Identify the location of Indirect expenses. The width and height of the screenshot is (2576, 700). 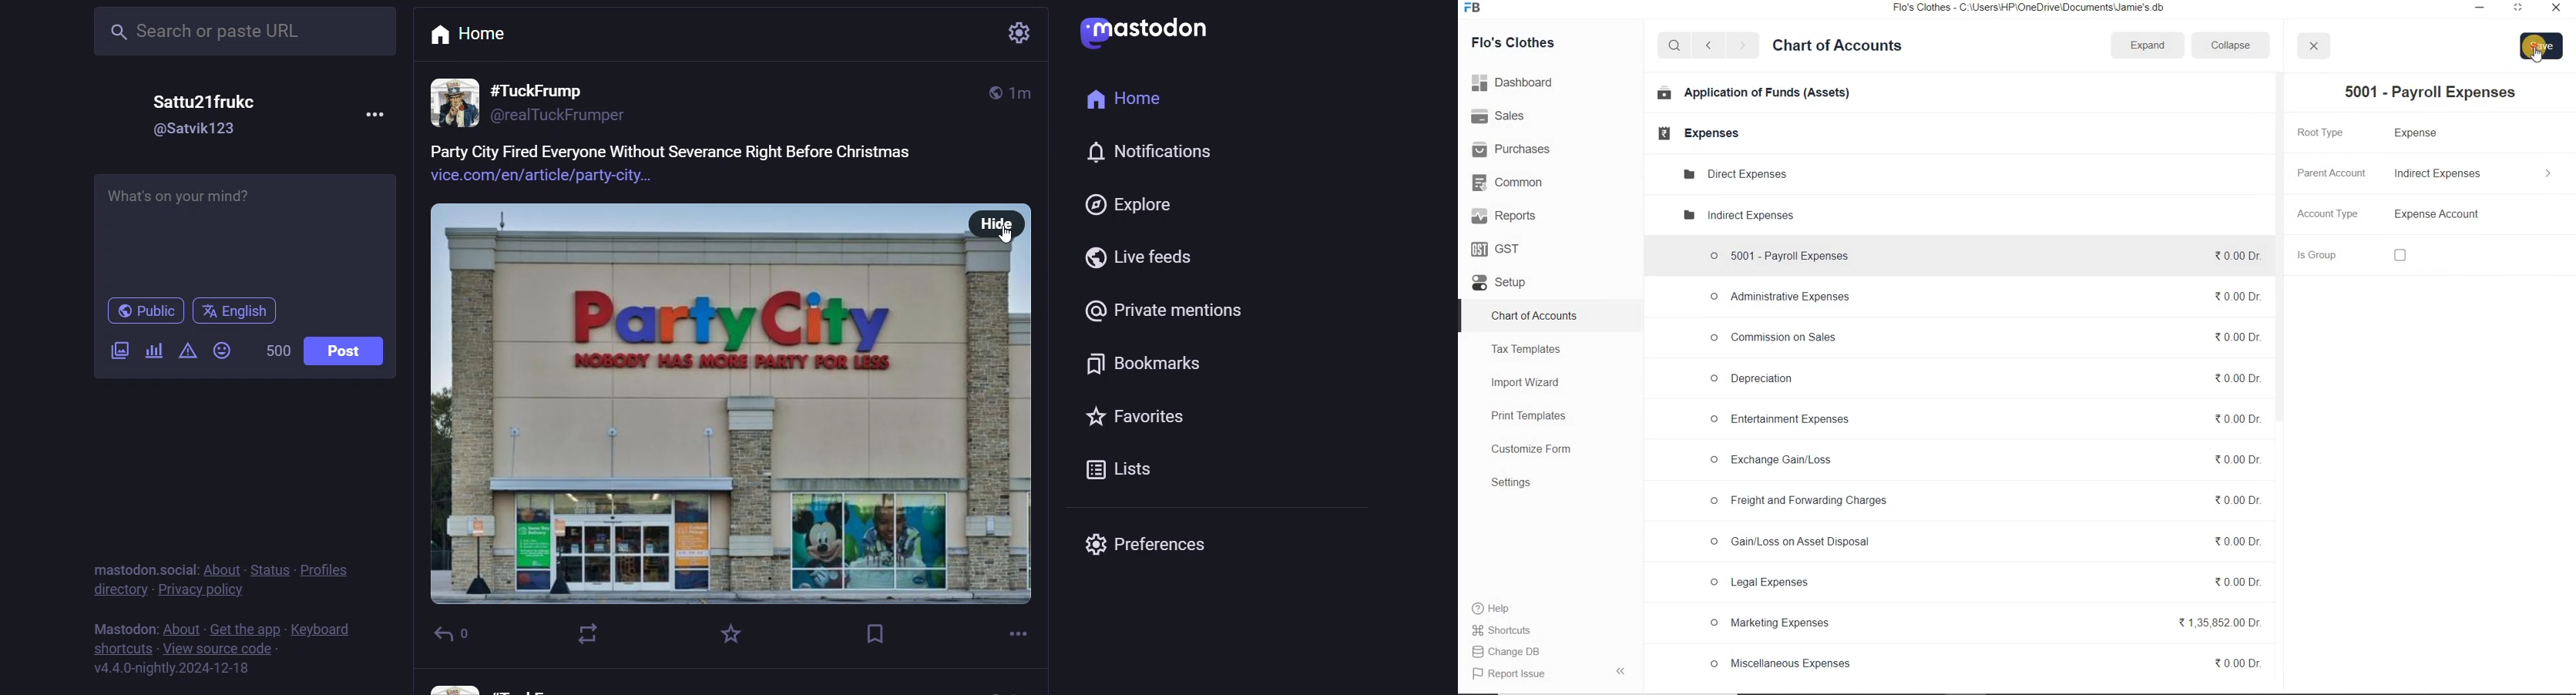
(1737, 216).